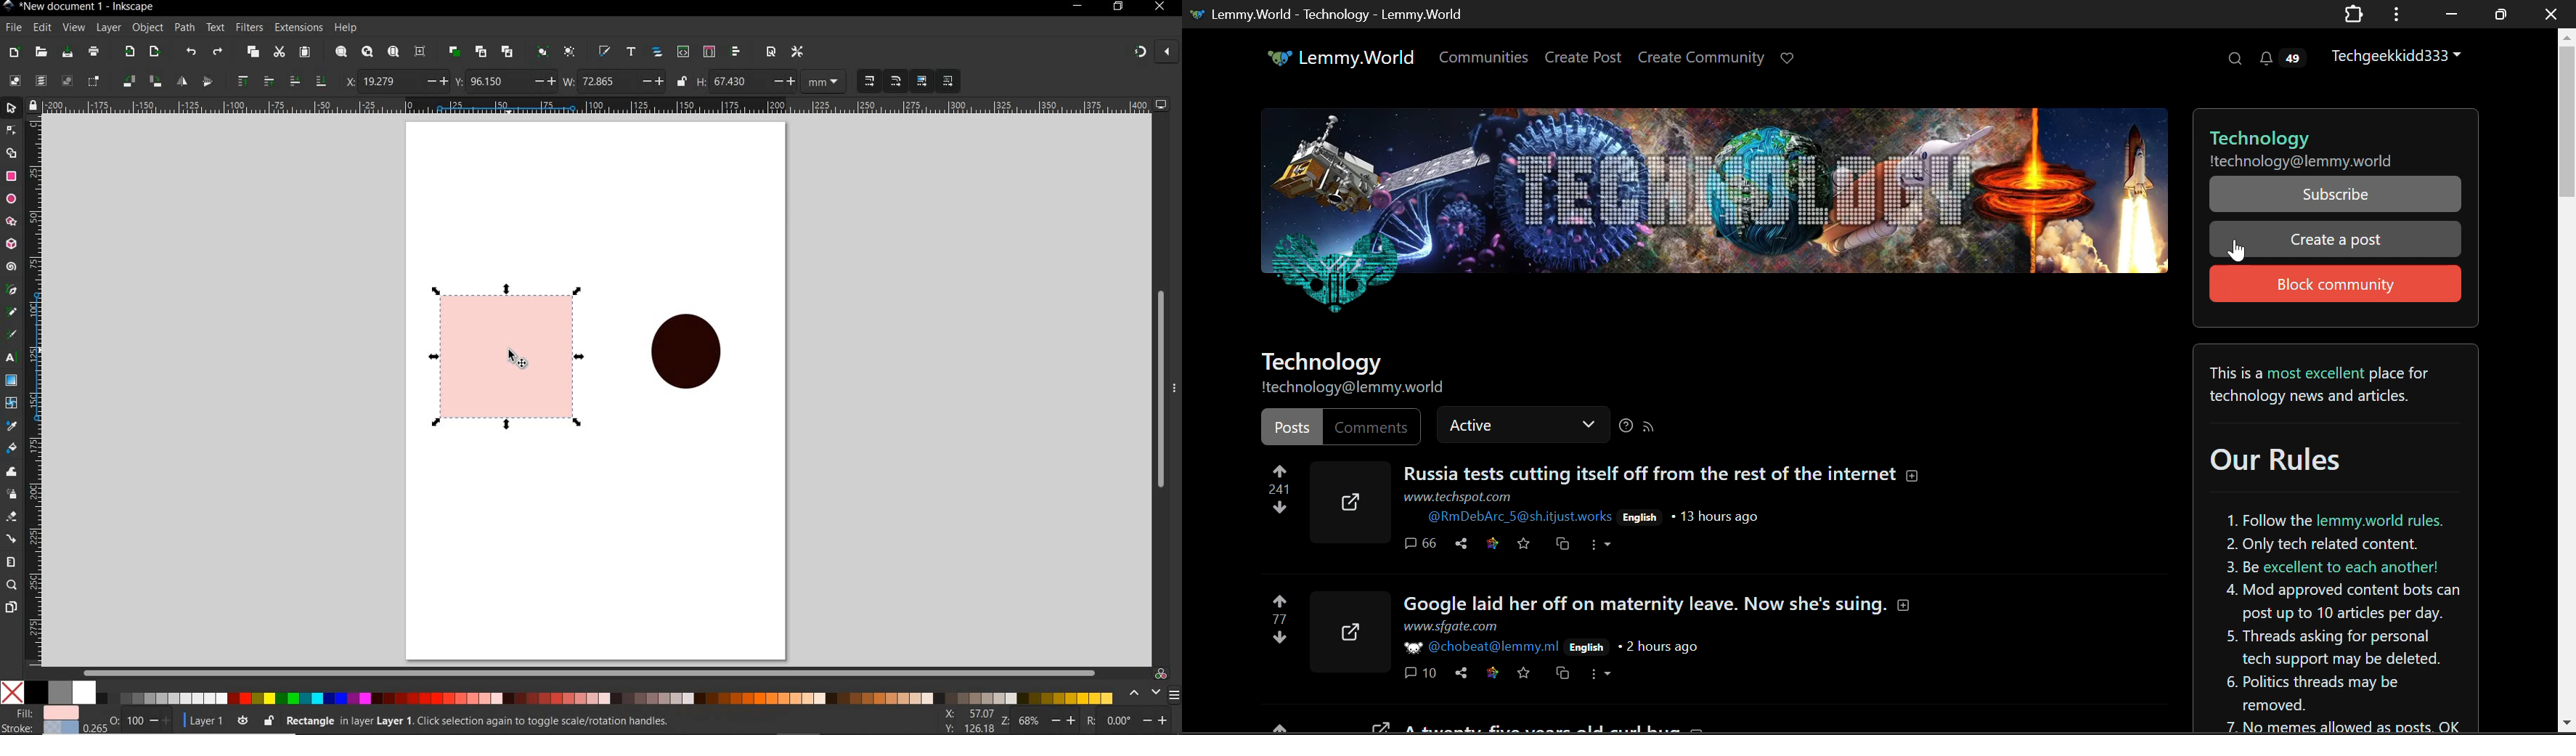 Image resolution: width=2576 pixels, height=756 pixels. What do you see at coordinates (481, 51) in the screenshot?
I see `create clone` at bounding box center [481, 51].